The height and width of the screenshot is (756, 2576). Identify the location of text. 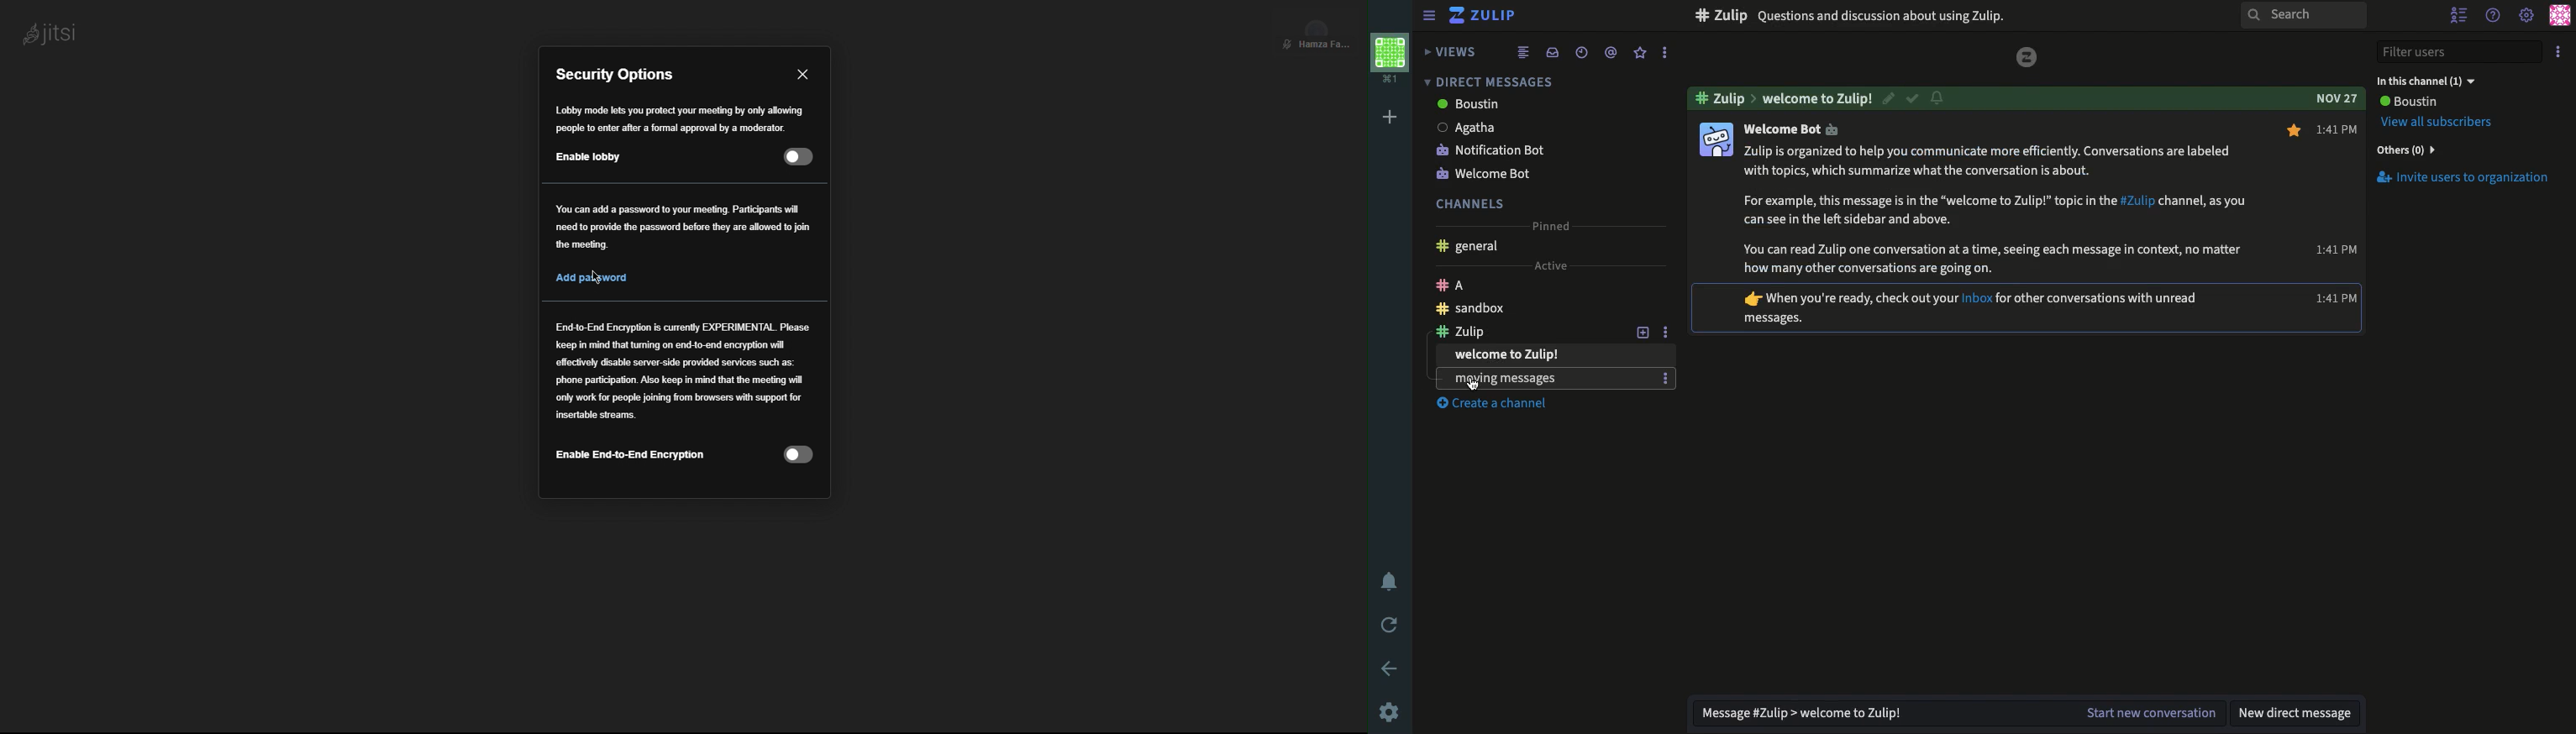
(2097, 298).